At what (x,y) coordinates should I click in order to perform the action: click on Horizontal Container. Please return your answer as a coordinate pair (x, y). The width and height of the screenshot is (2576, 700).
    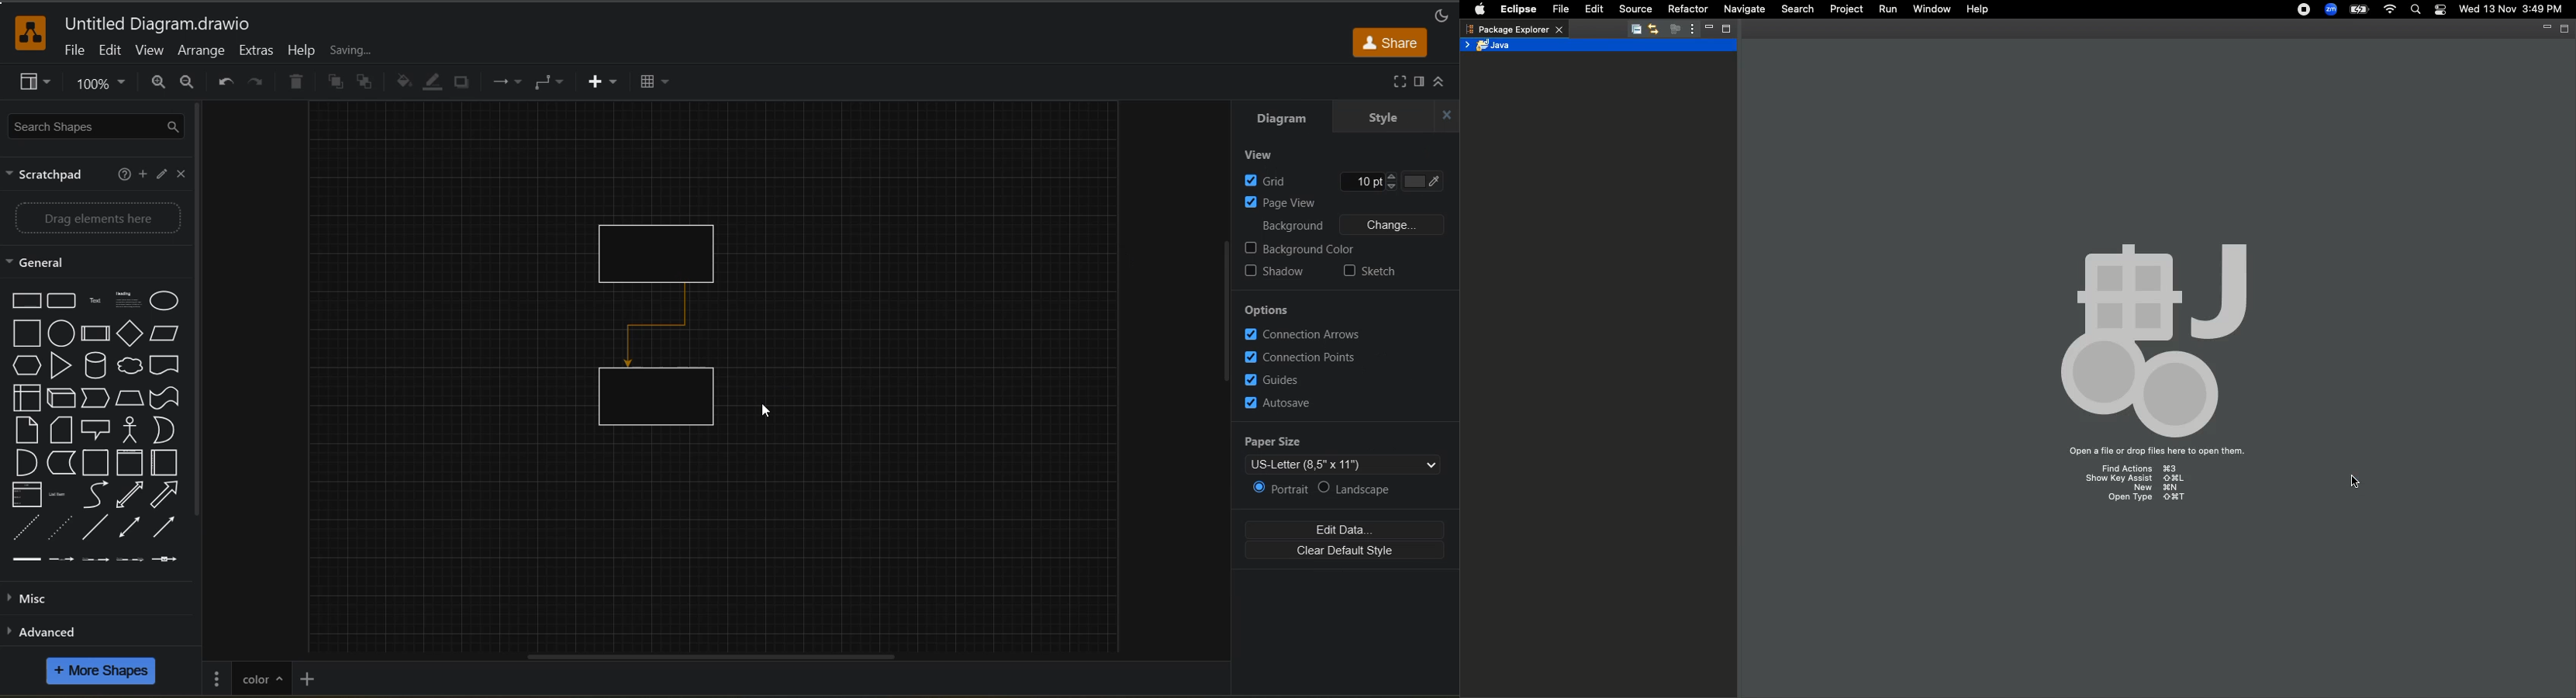
    Looking at the image, I should click on (167, 464).